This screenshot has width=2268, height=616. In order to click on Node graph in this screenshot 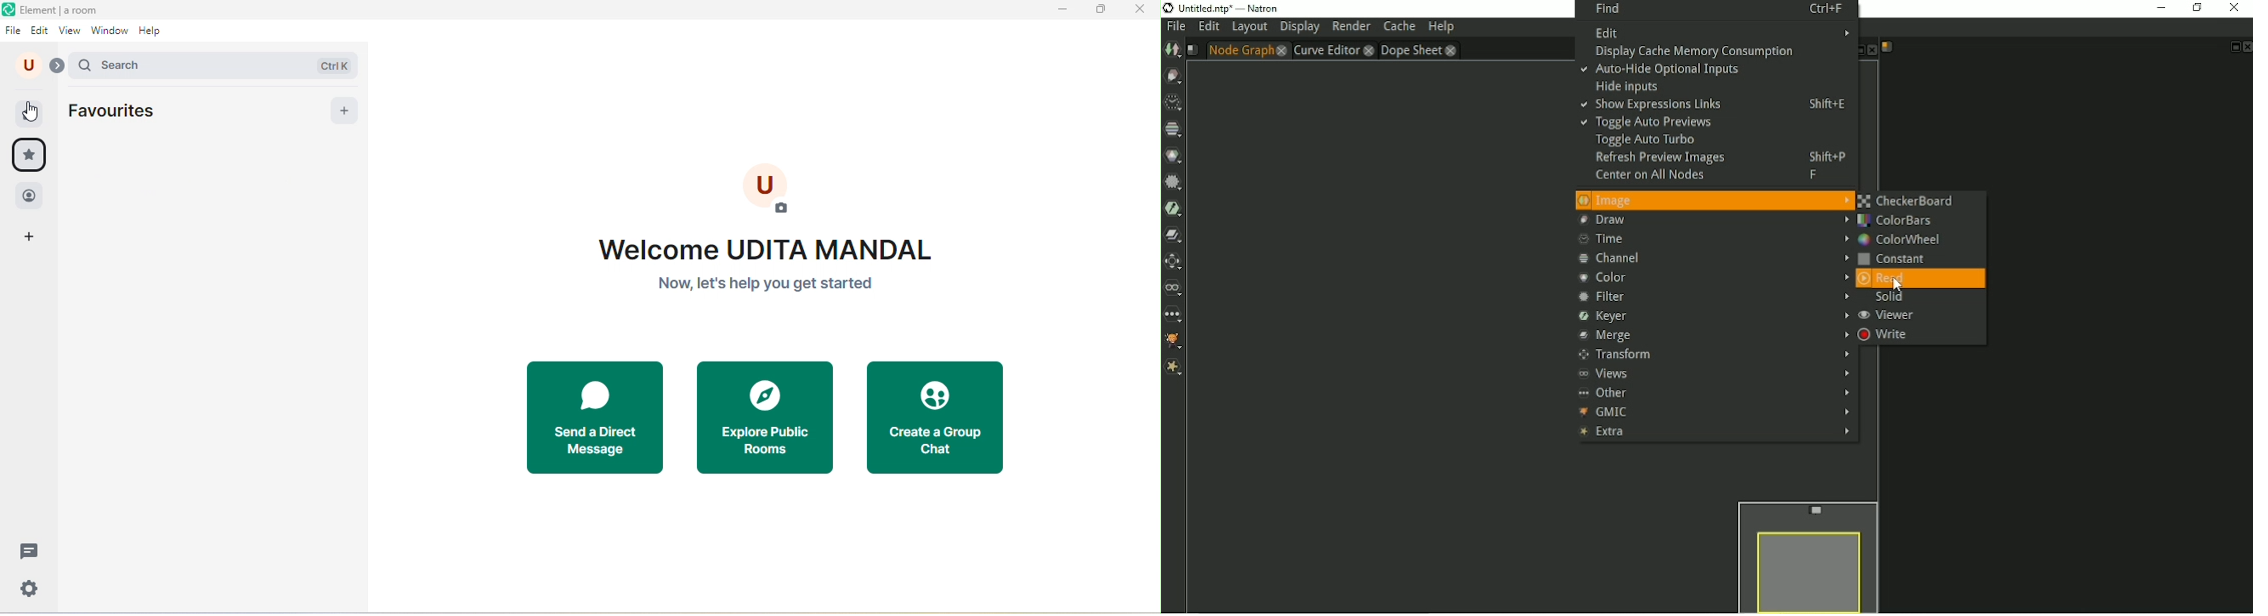, I will do `click(1247, 50)`.